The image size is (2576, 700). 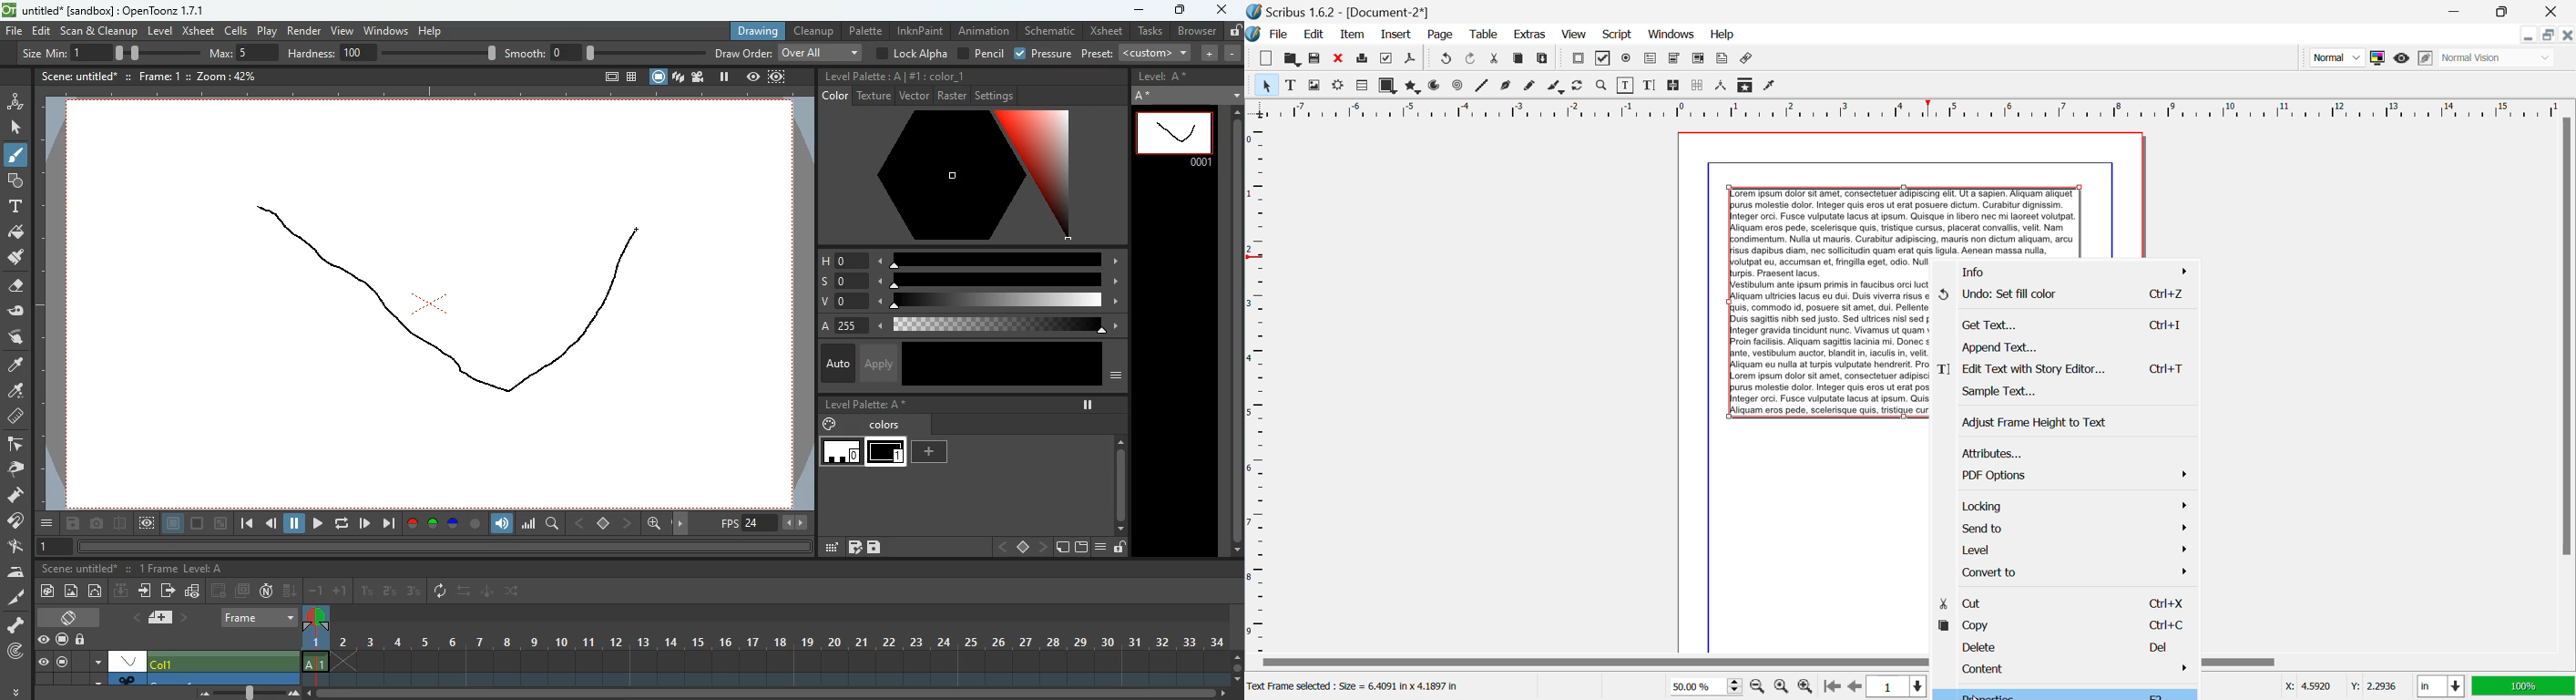 I want to click on Delete, so click(x=2062, y=644).